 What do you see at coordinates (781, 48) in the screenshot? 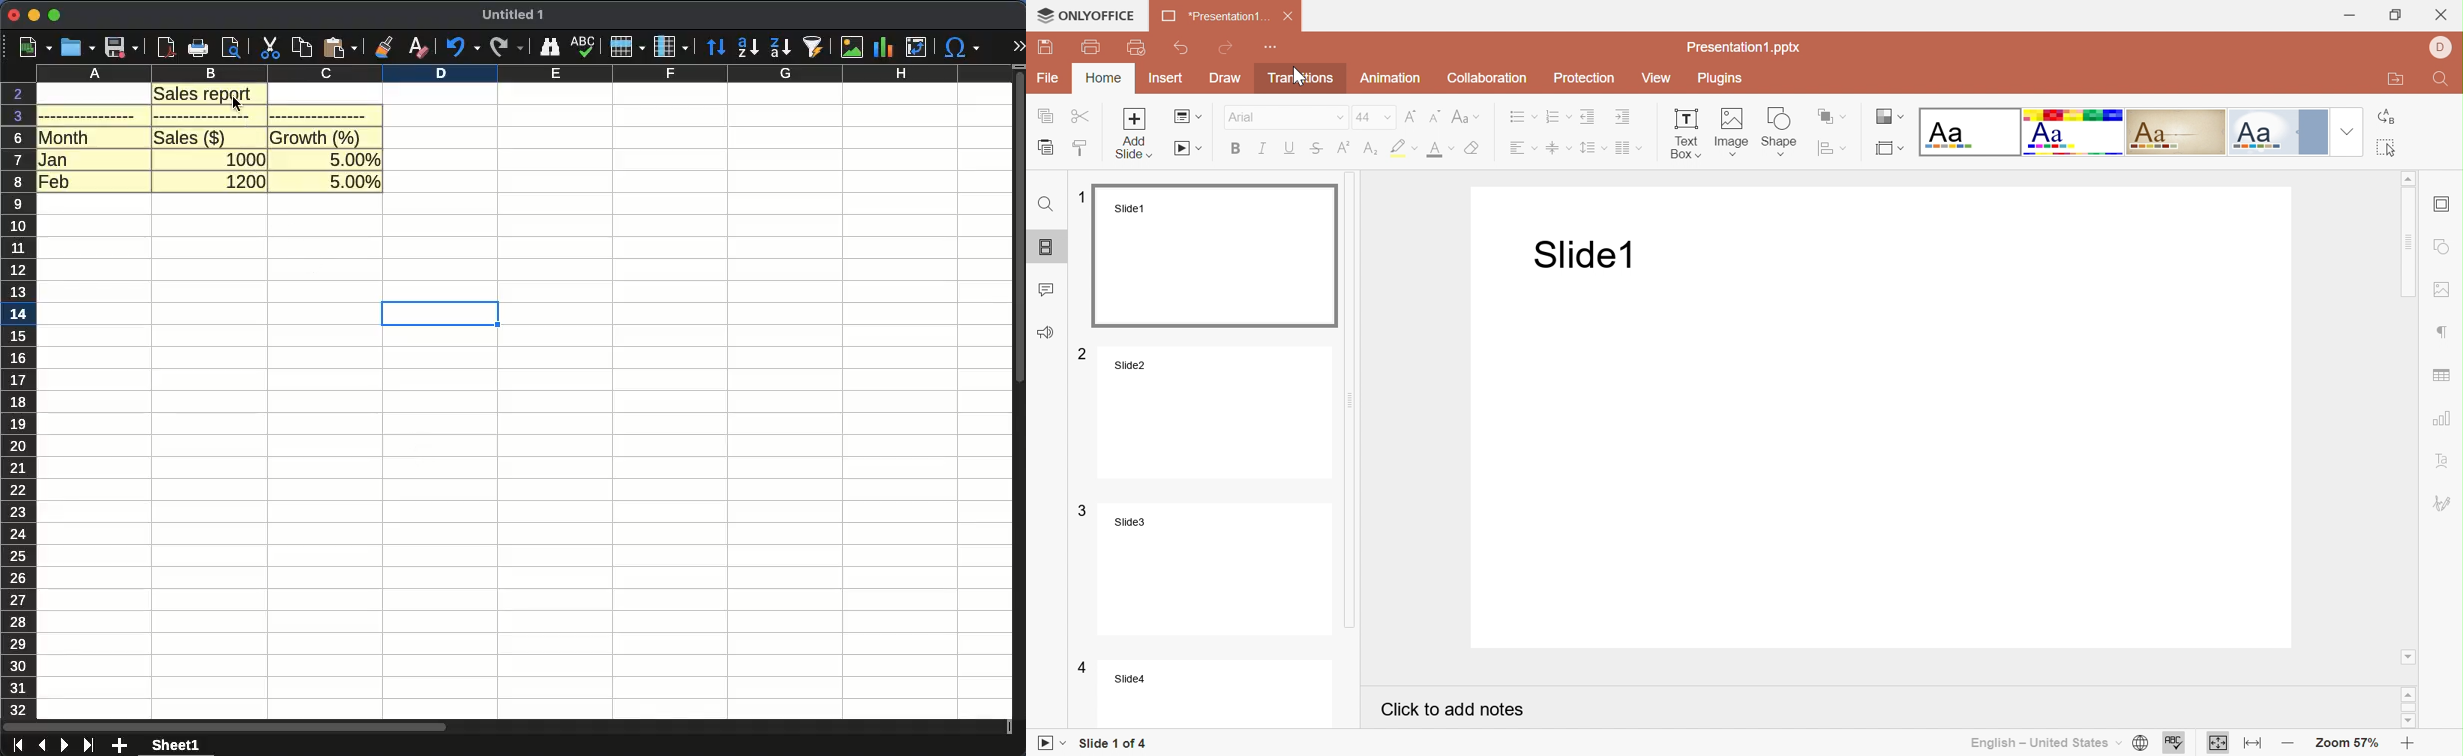
I see `descending ` at bounding box center [781, 48].